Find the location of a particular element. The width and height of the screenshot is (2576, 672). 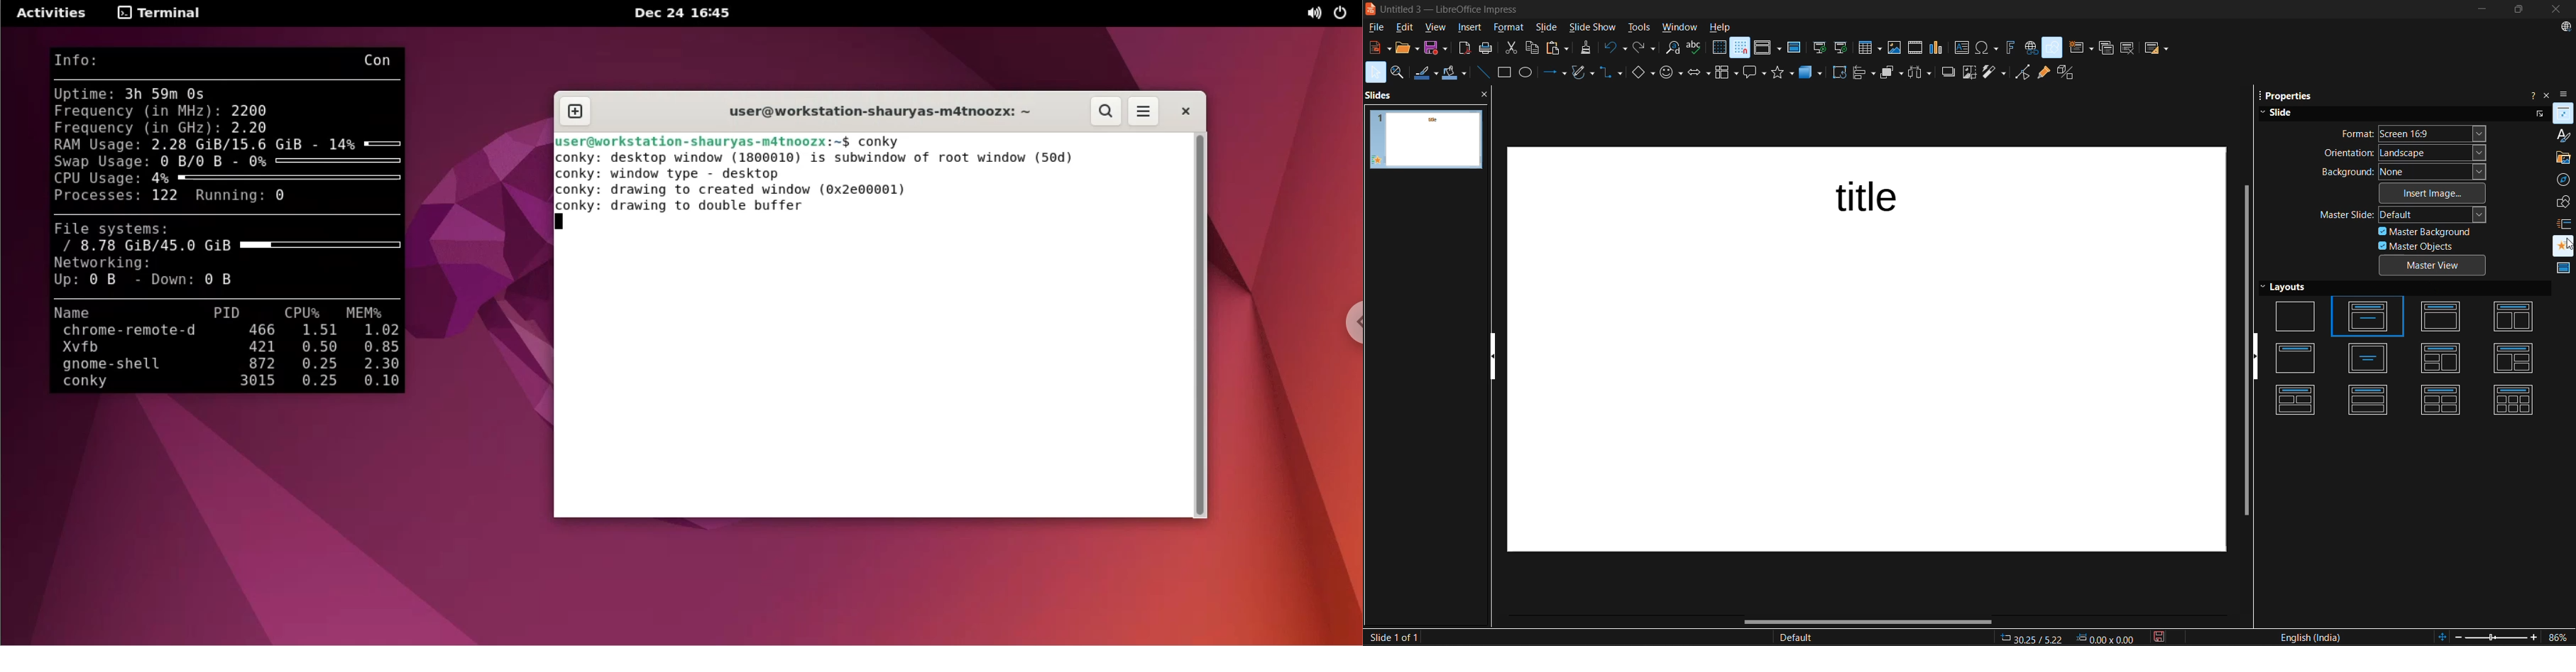

more options is located at coordinates (2538, 114).